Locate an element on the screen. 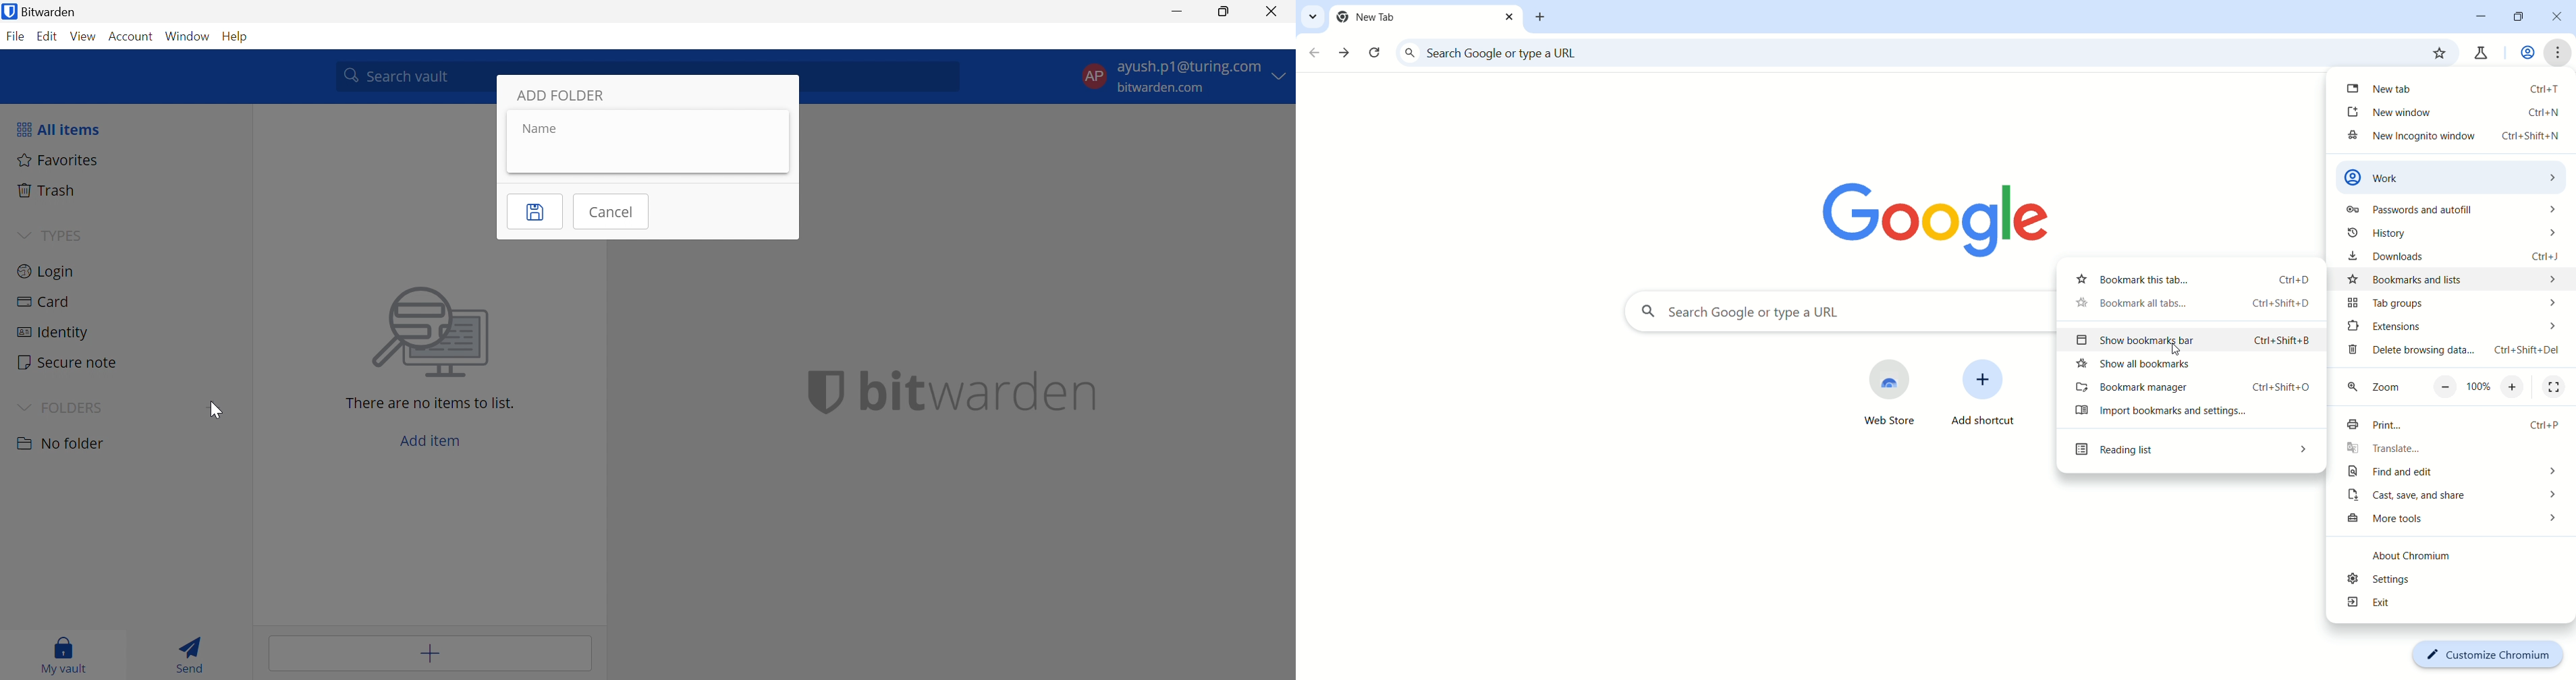  account options is located at coordinates (1184, 78).